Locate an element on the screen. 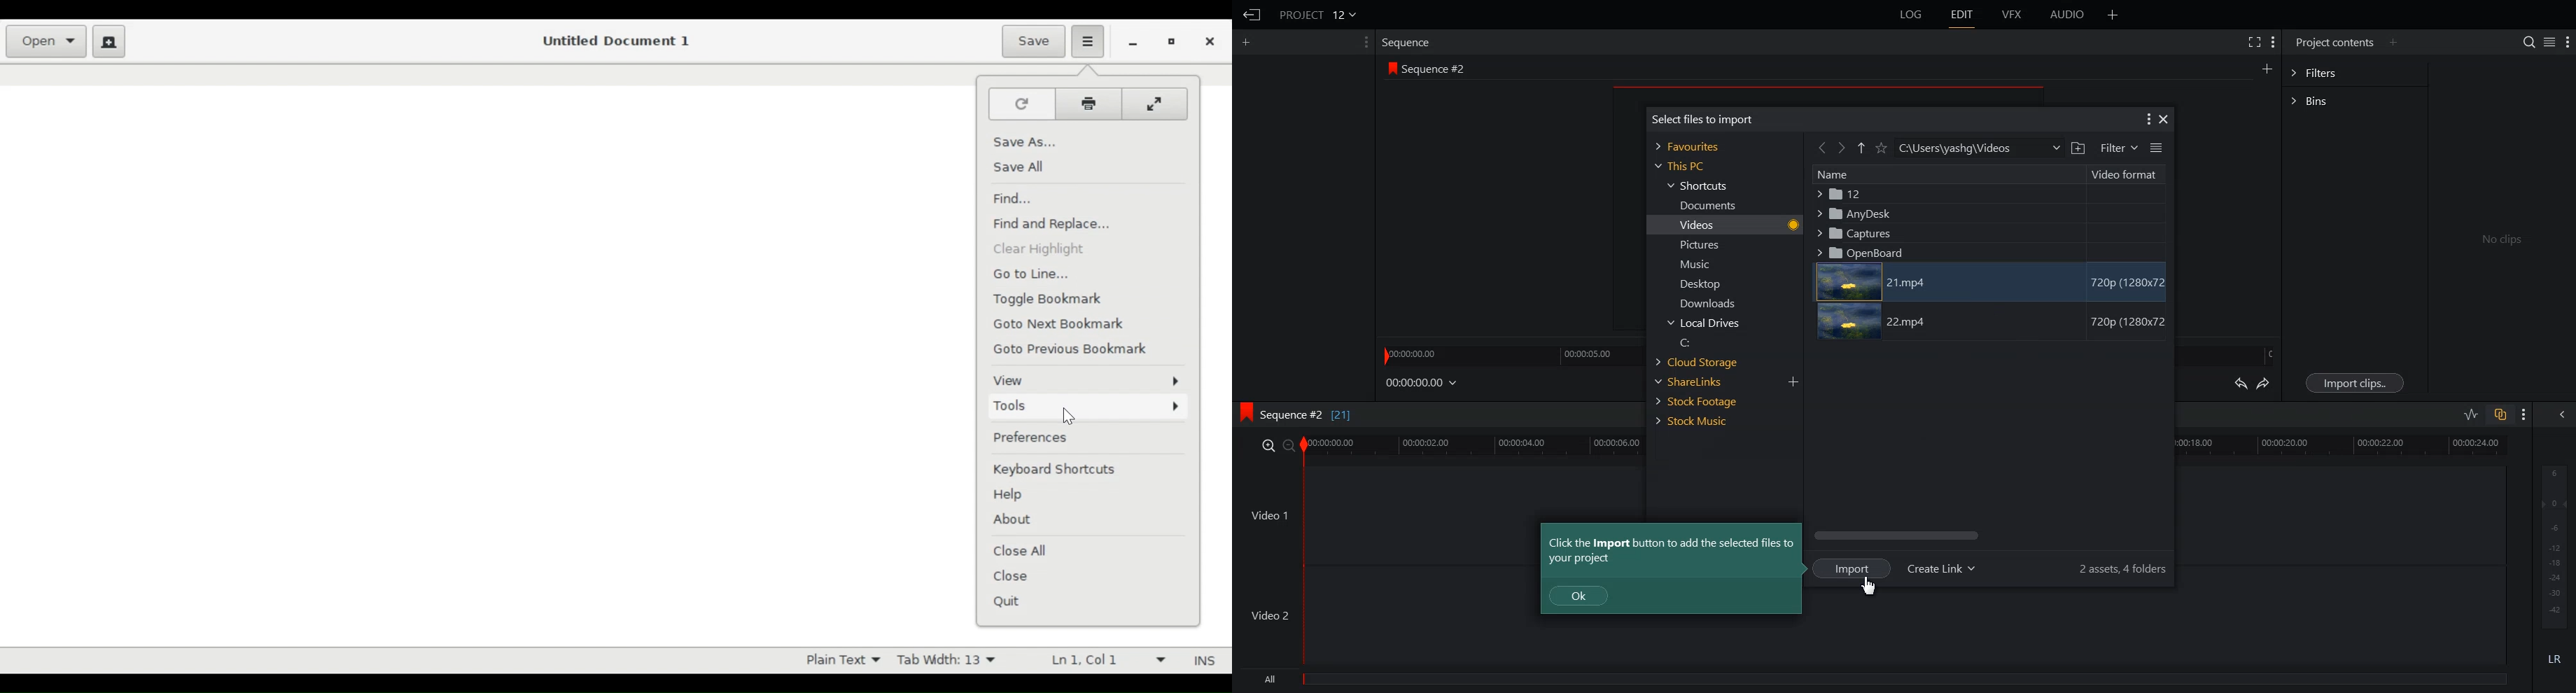 This screenshot has height=700, width=2576. Go Back is located at coordinates (1253, 15).